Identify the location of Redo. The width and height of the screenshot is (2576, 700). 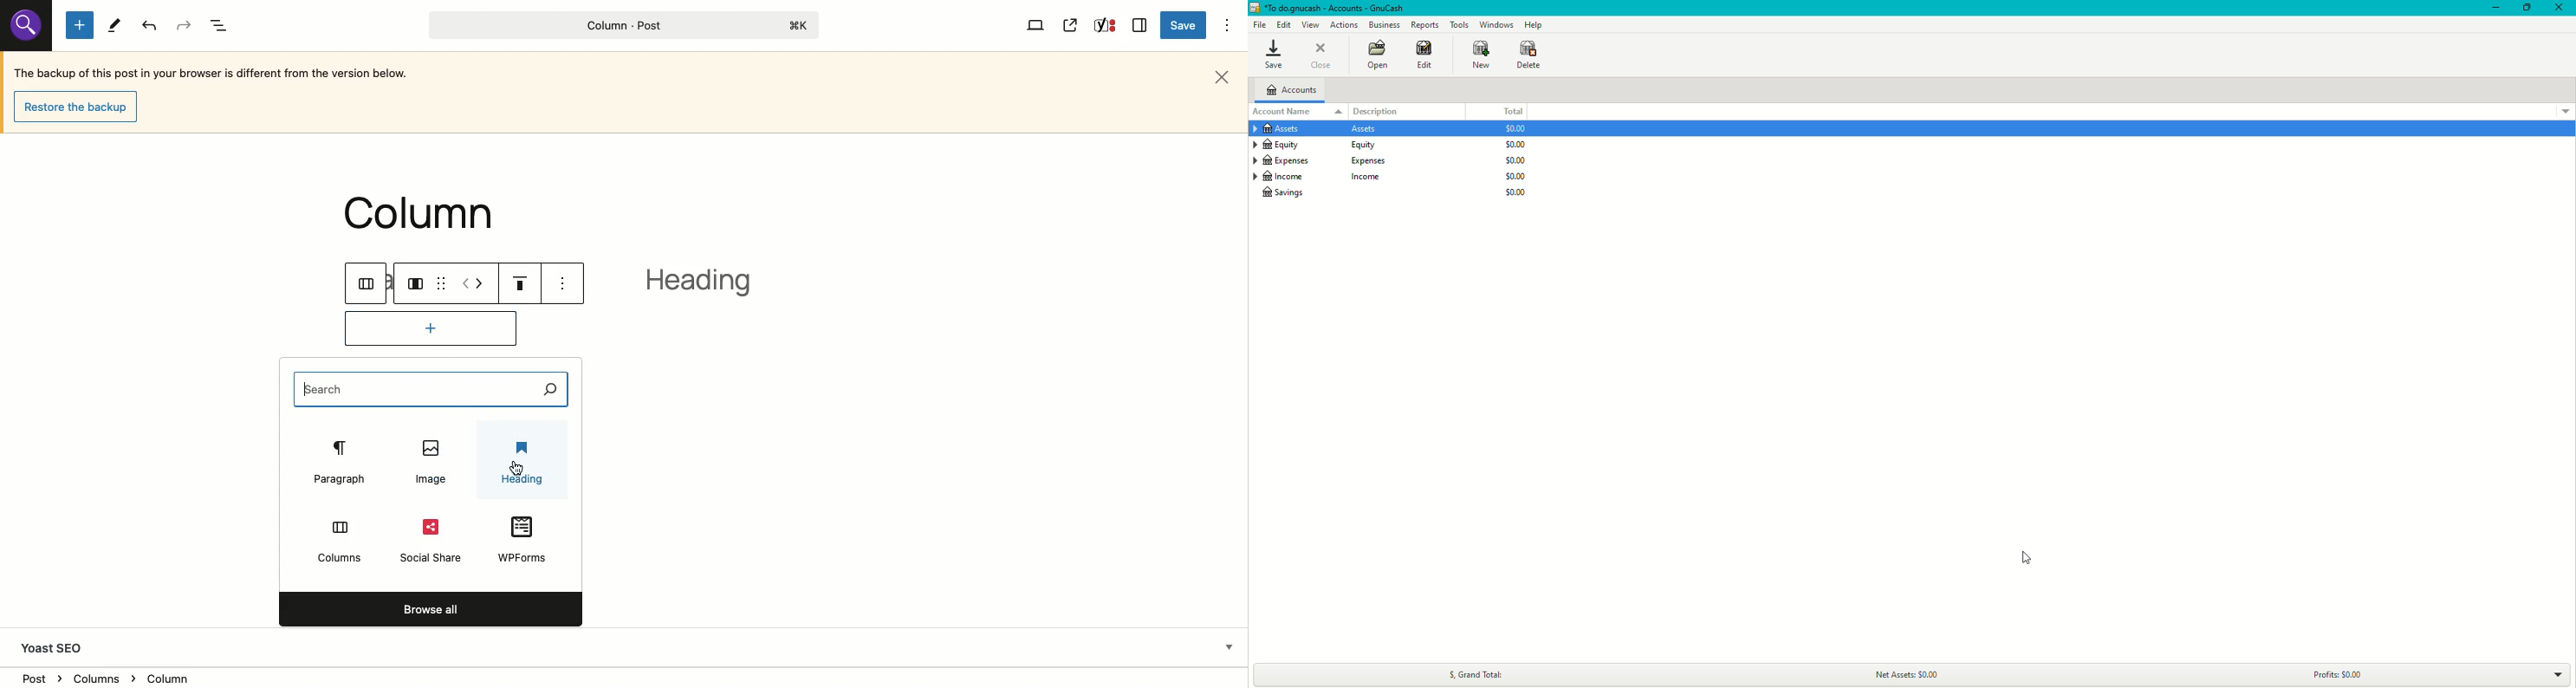
(185, 26).